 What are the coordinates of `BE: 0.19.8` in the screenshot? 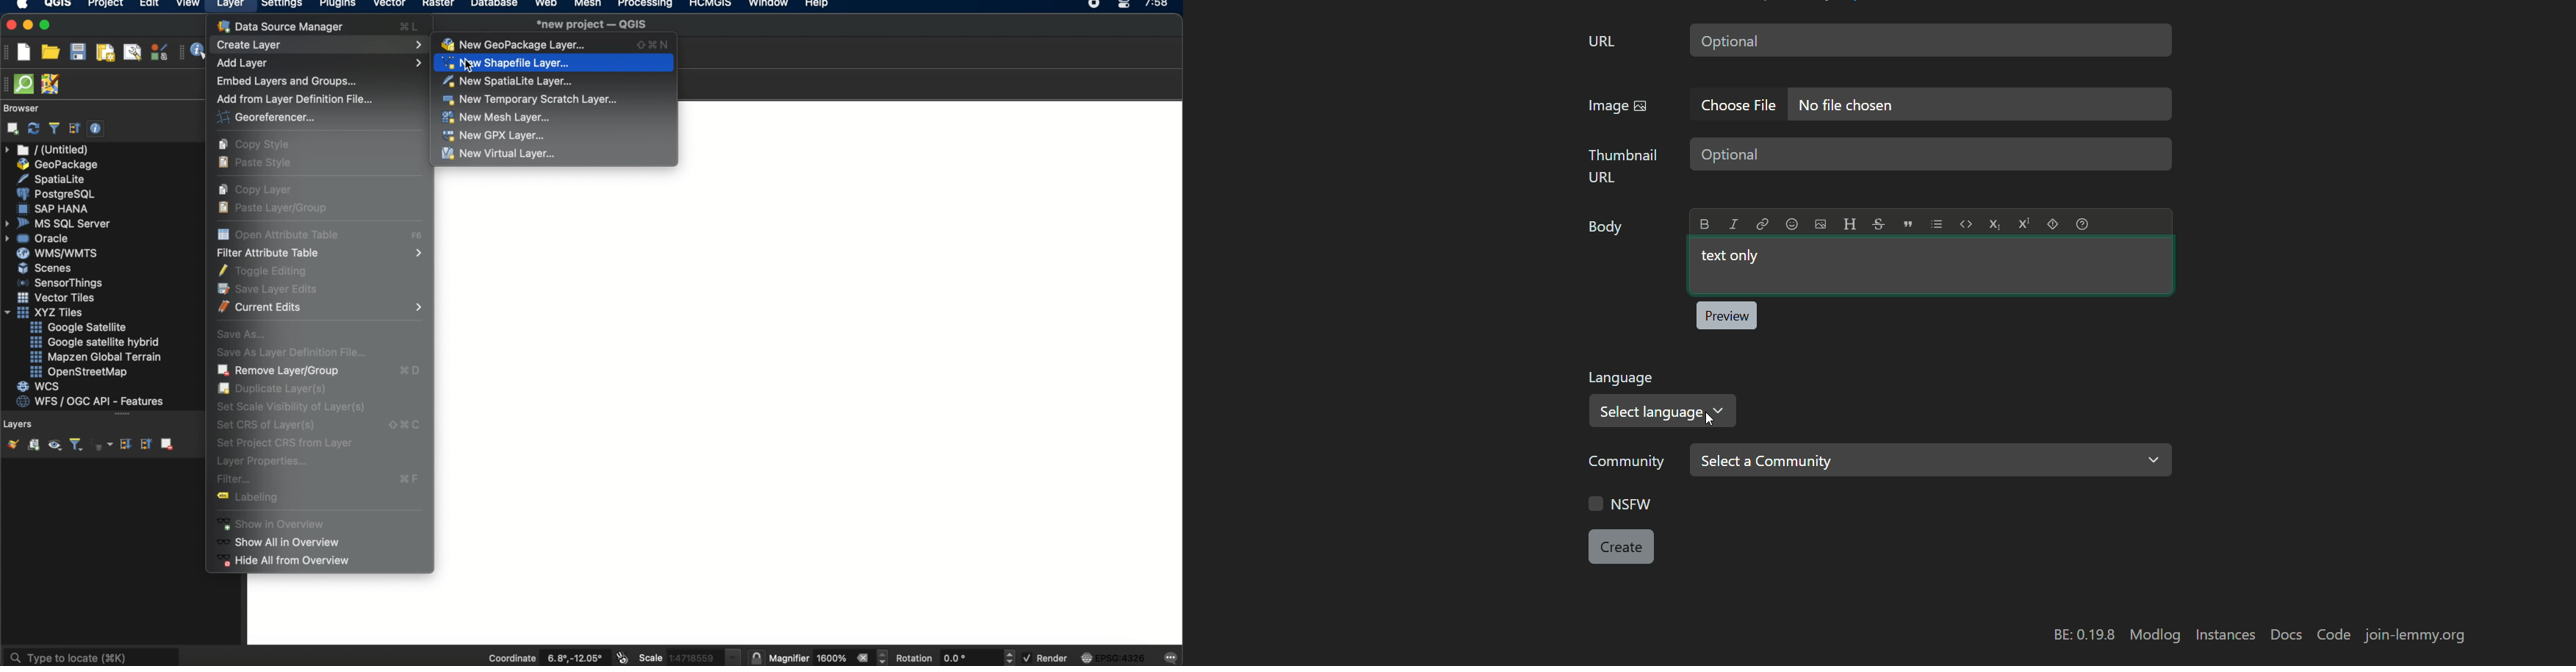 It's located at (2084, 635).